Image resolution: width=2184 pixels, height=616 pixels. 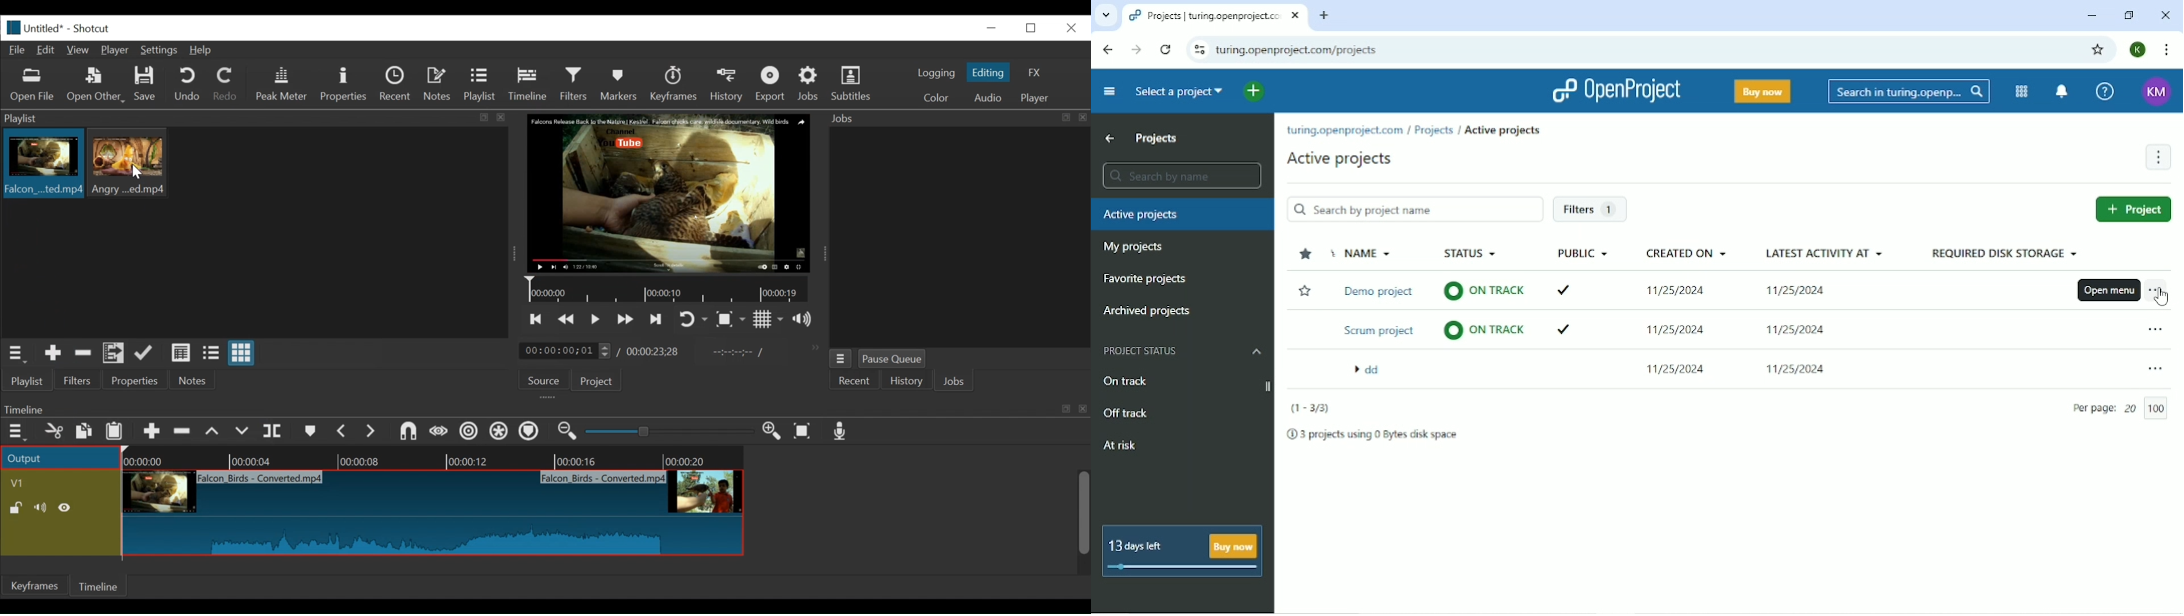 What do you see at coordinates (26, 381) in the screenshot?
I see `playlist` at bounding box center [26, 381].